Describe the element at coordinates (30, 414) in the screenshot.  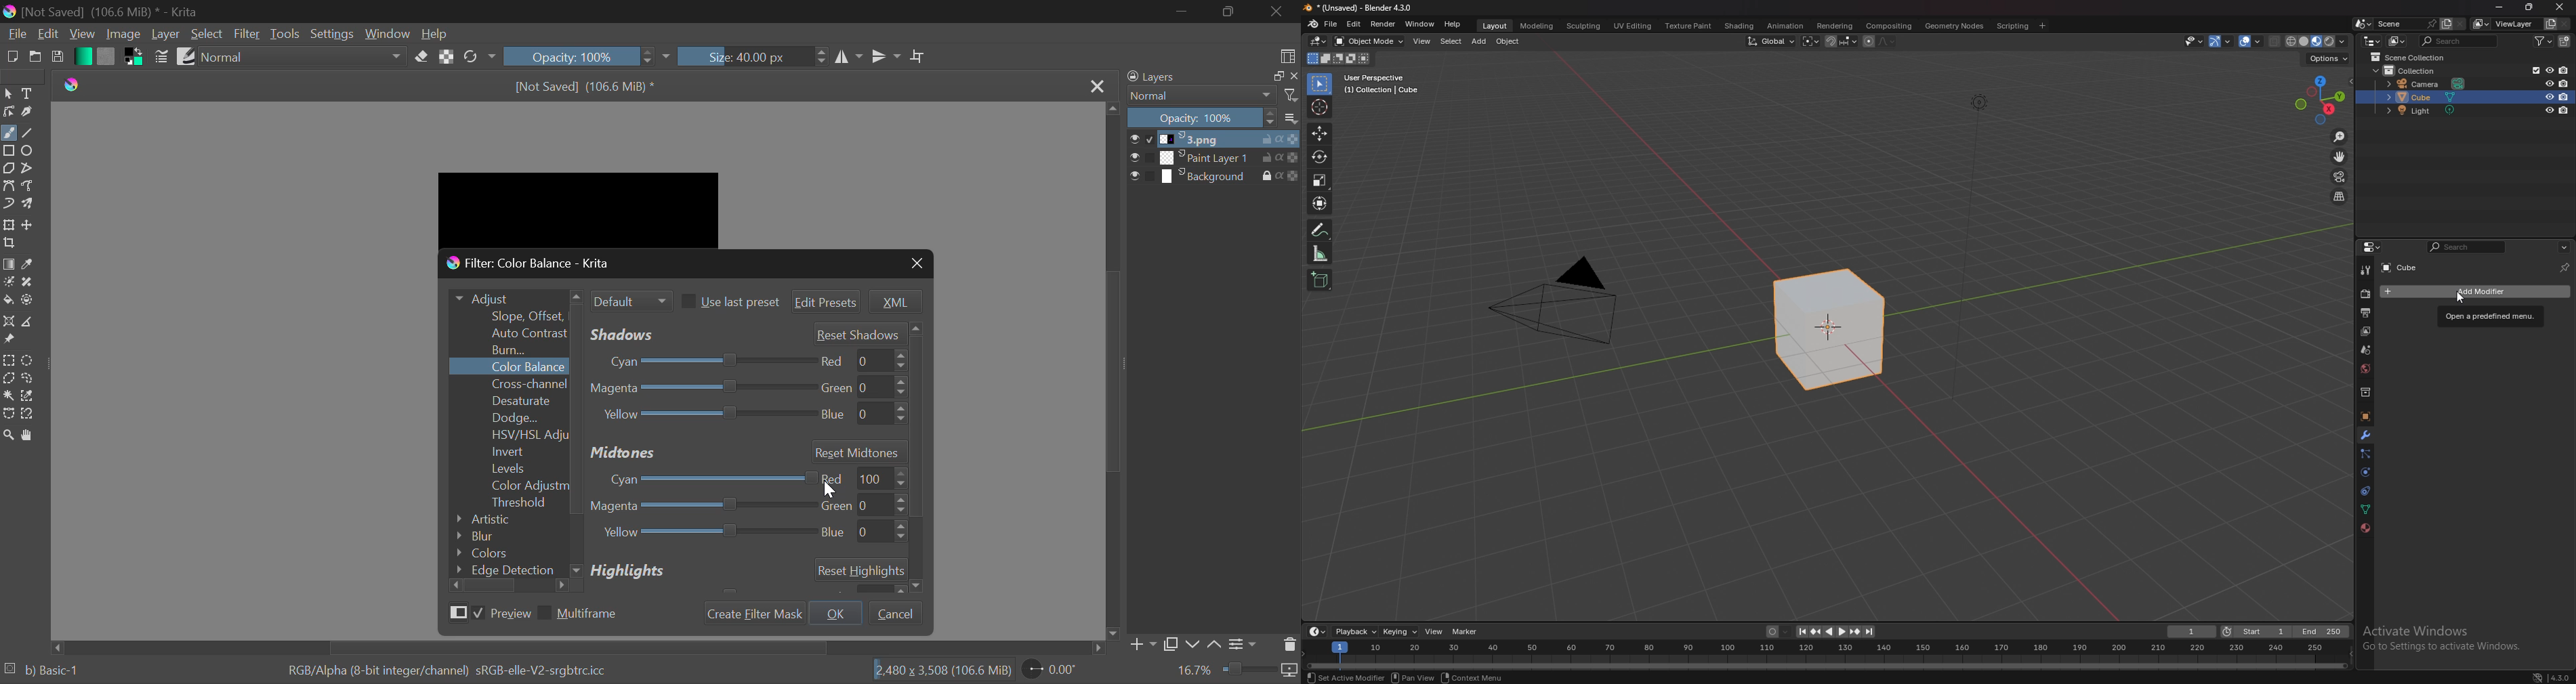
I see `Magnetic Selection` at that location.